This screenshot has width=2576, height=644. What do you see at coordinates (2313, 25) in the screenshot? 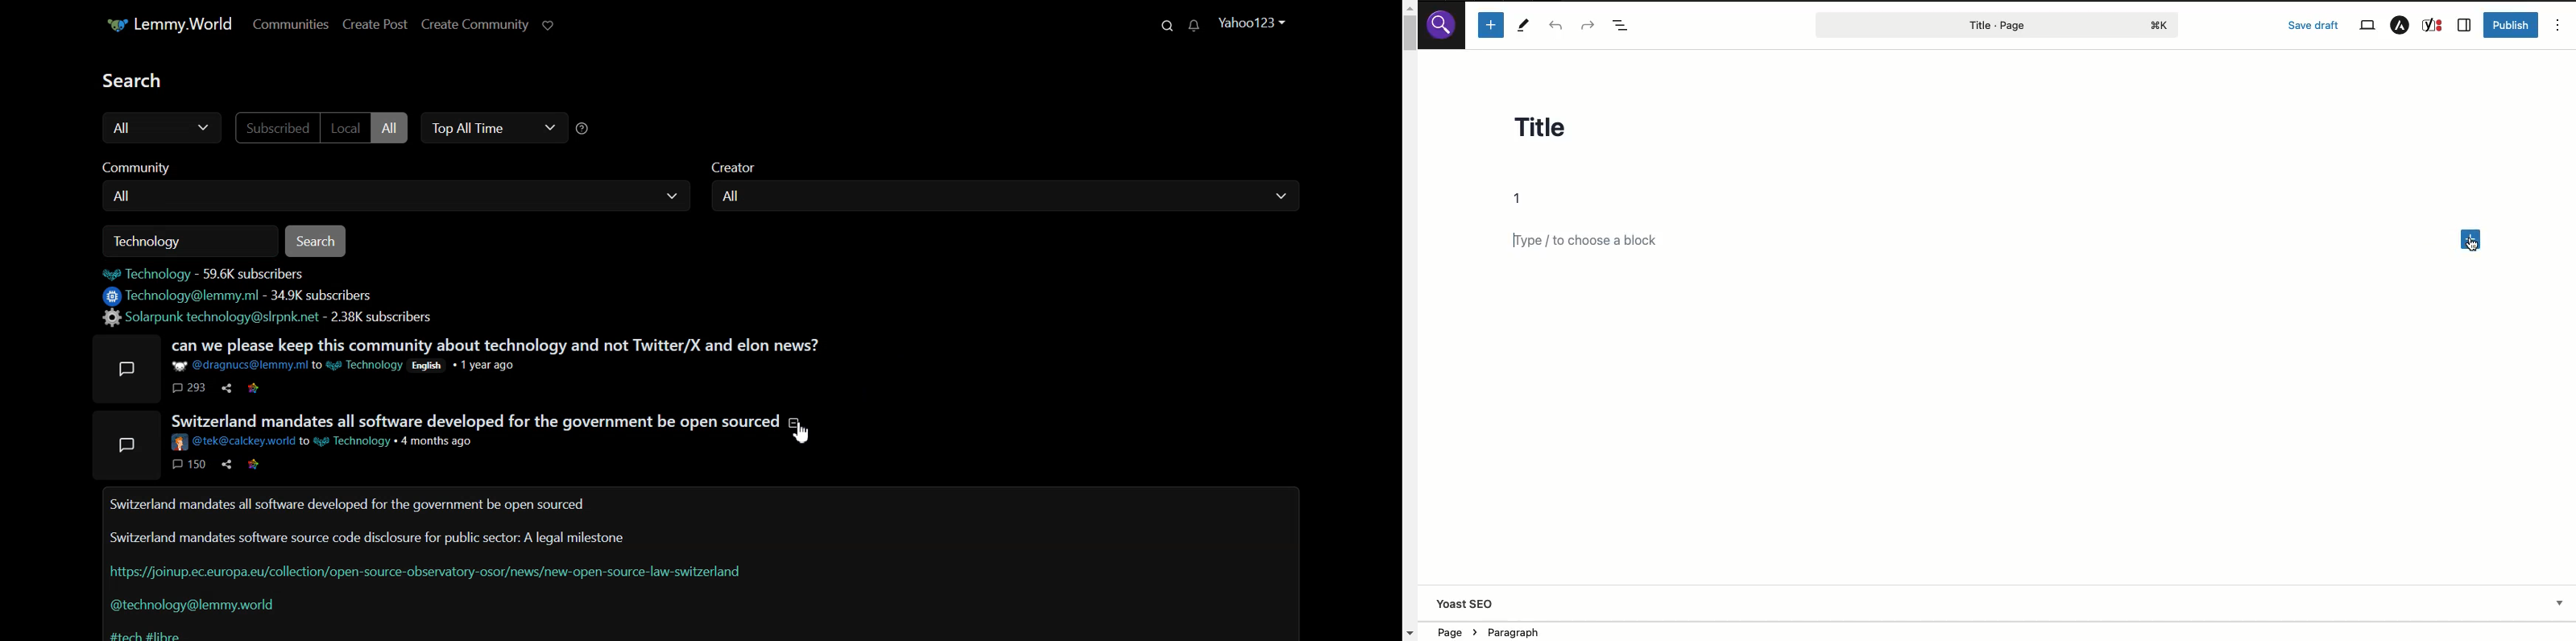
I see `Save draft` at bounding box center [2313, 25].